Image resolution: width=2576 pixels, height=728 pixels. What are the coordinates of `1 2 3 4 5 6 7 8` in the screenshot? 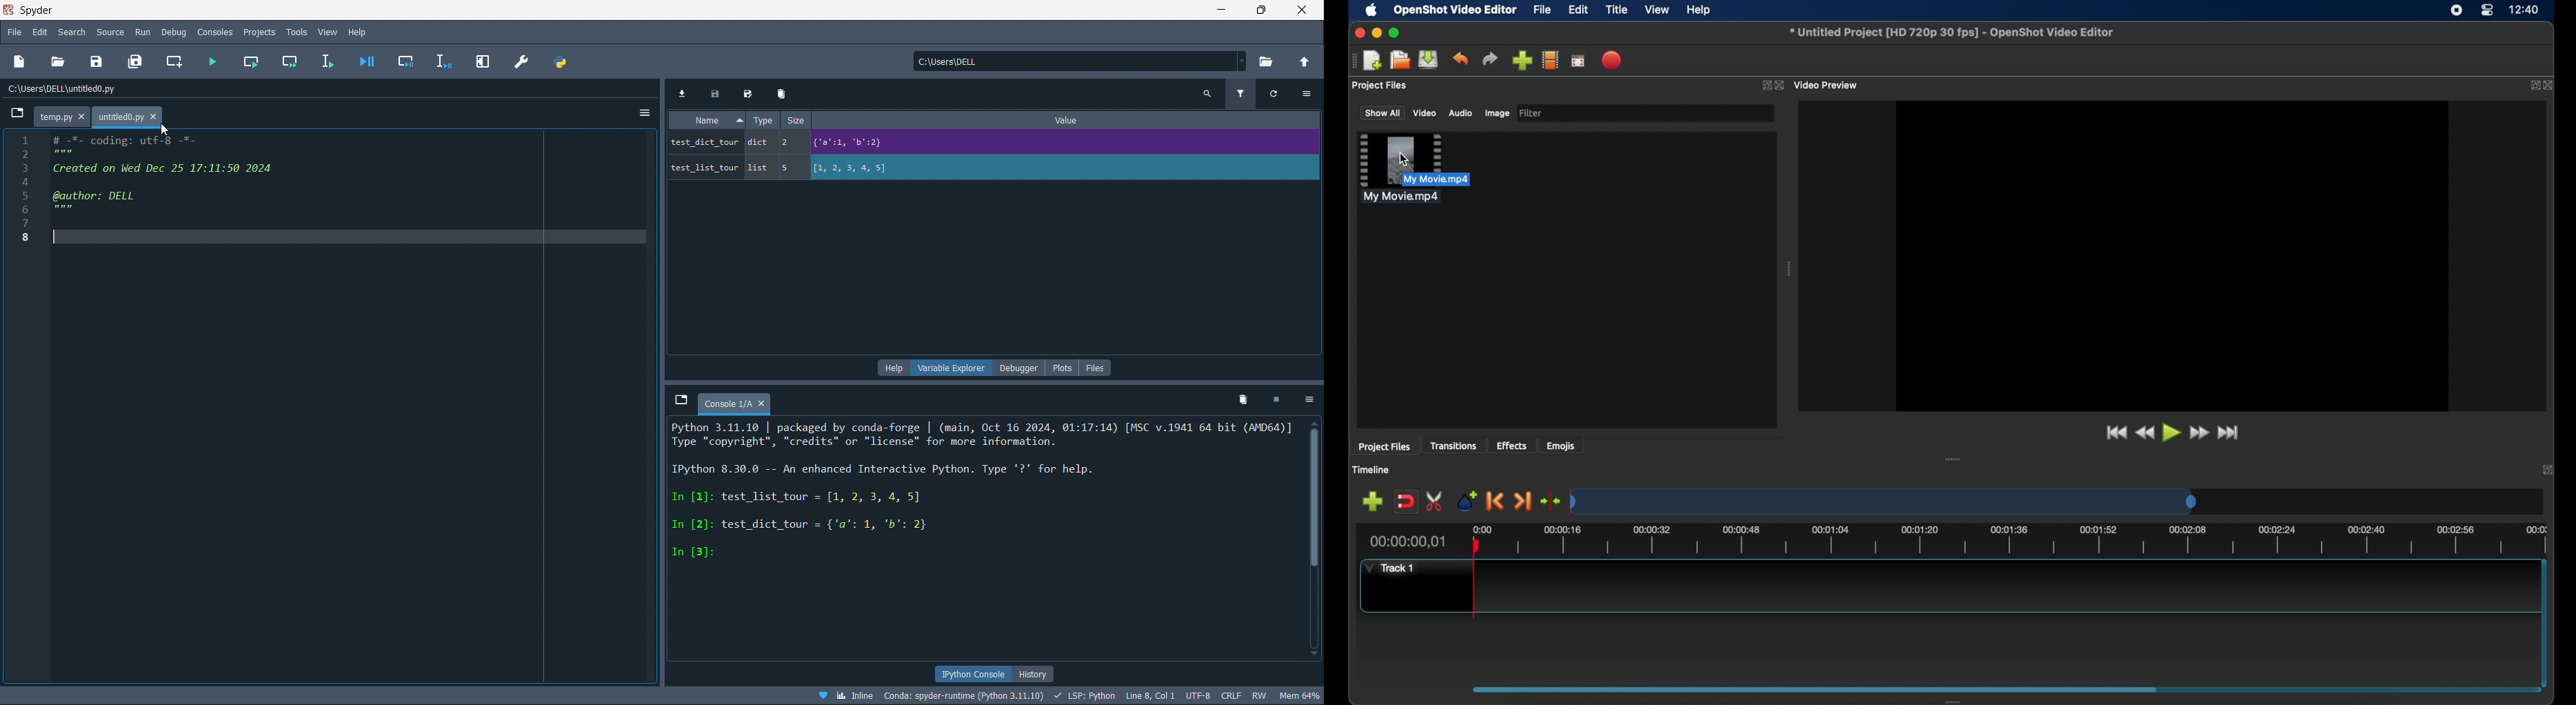 It's located at (18, 186).